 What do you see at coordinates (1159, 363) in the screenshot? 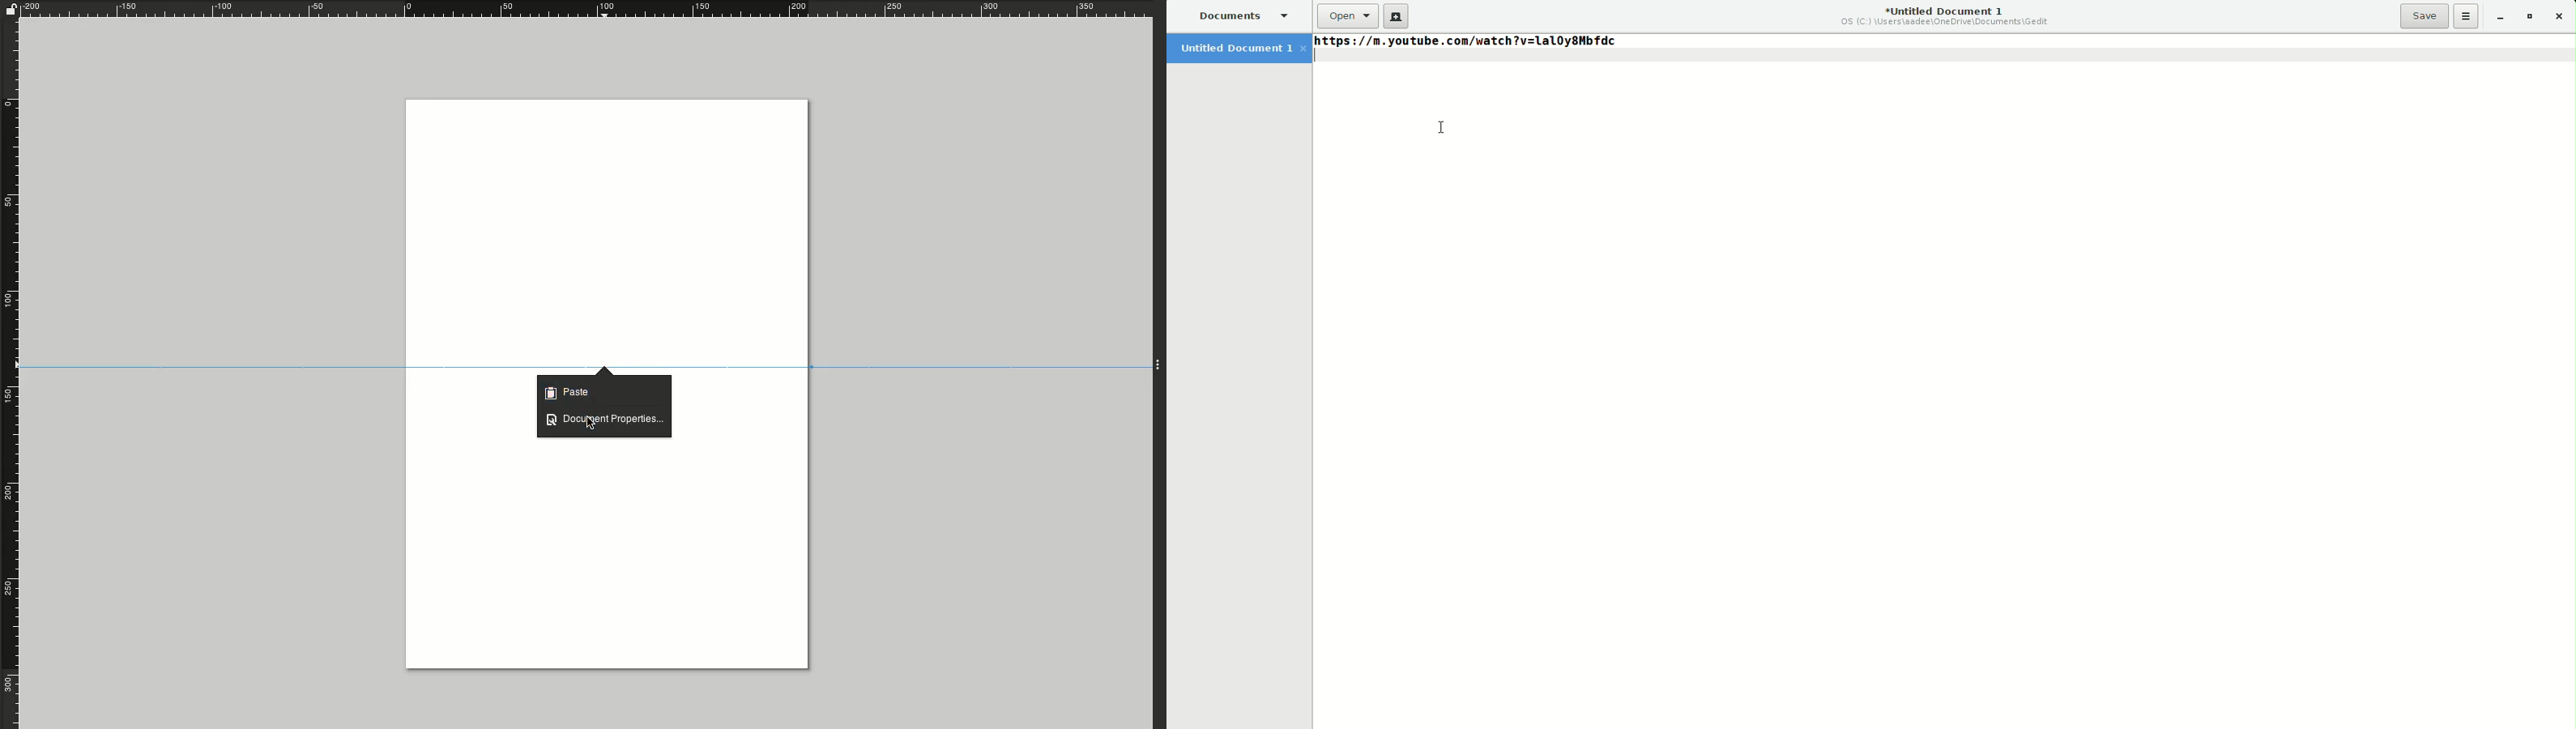
I see `Expand` at bounding box center [1159, 363].